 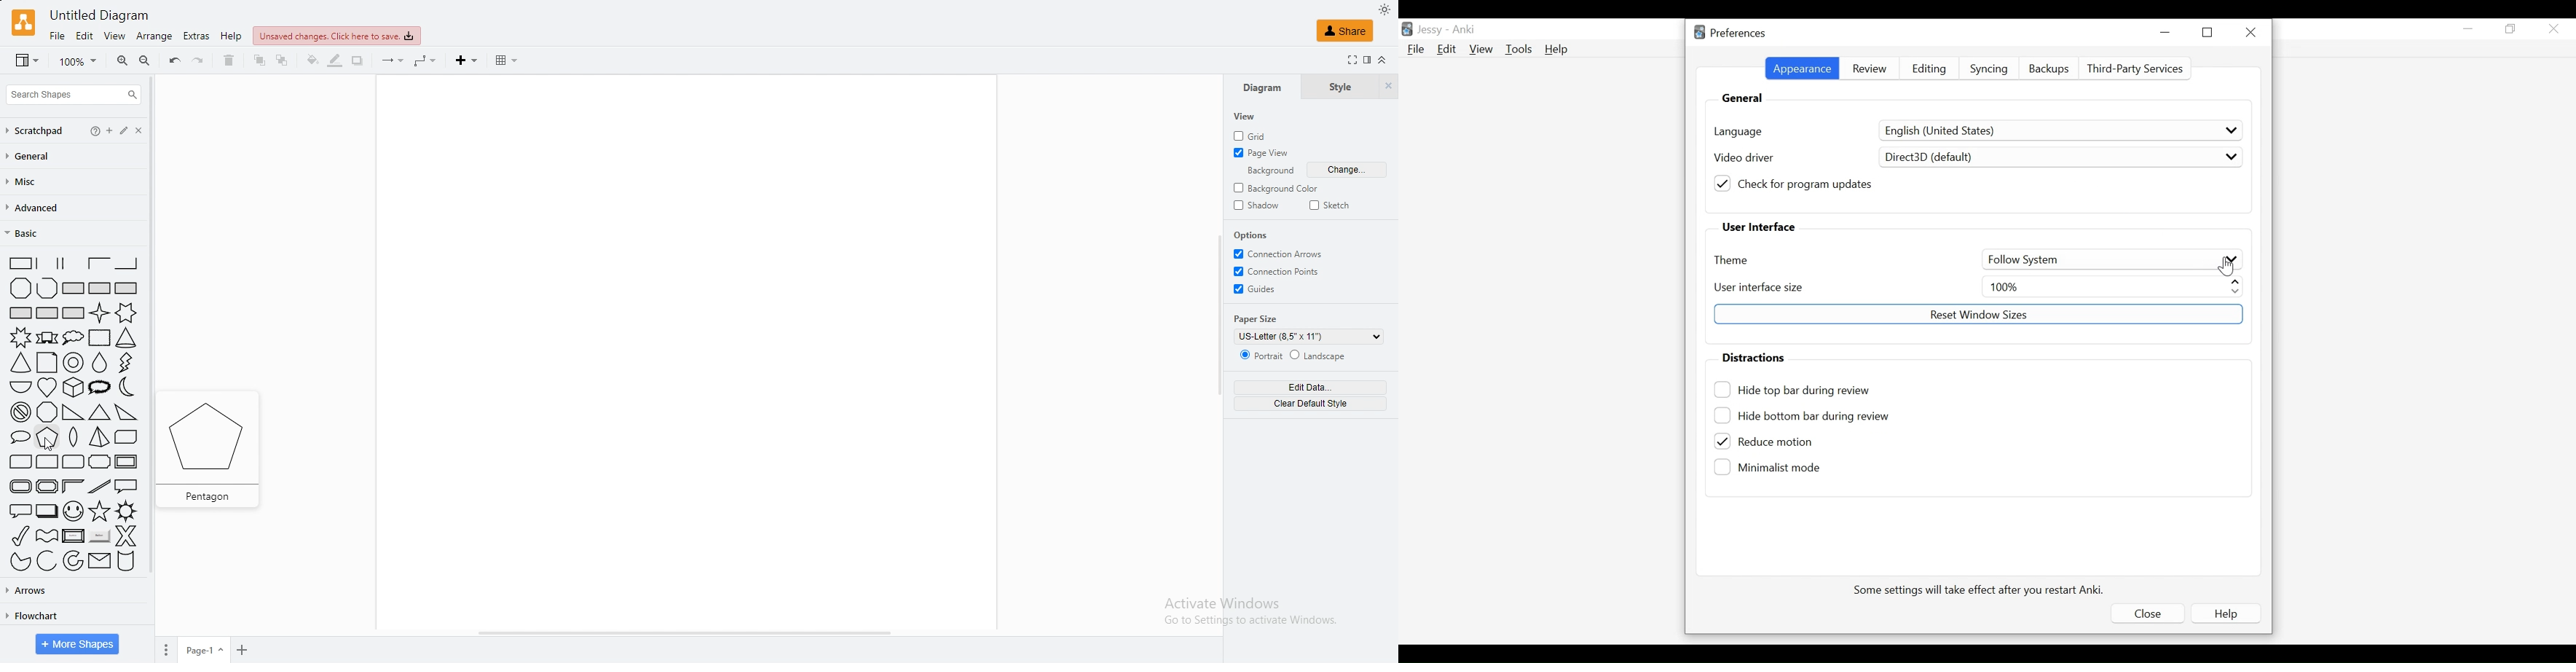 I want to click on diagonal rounded rectangle, so click(x=19, y=462).